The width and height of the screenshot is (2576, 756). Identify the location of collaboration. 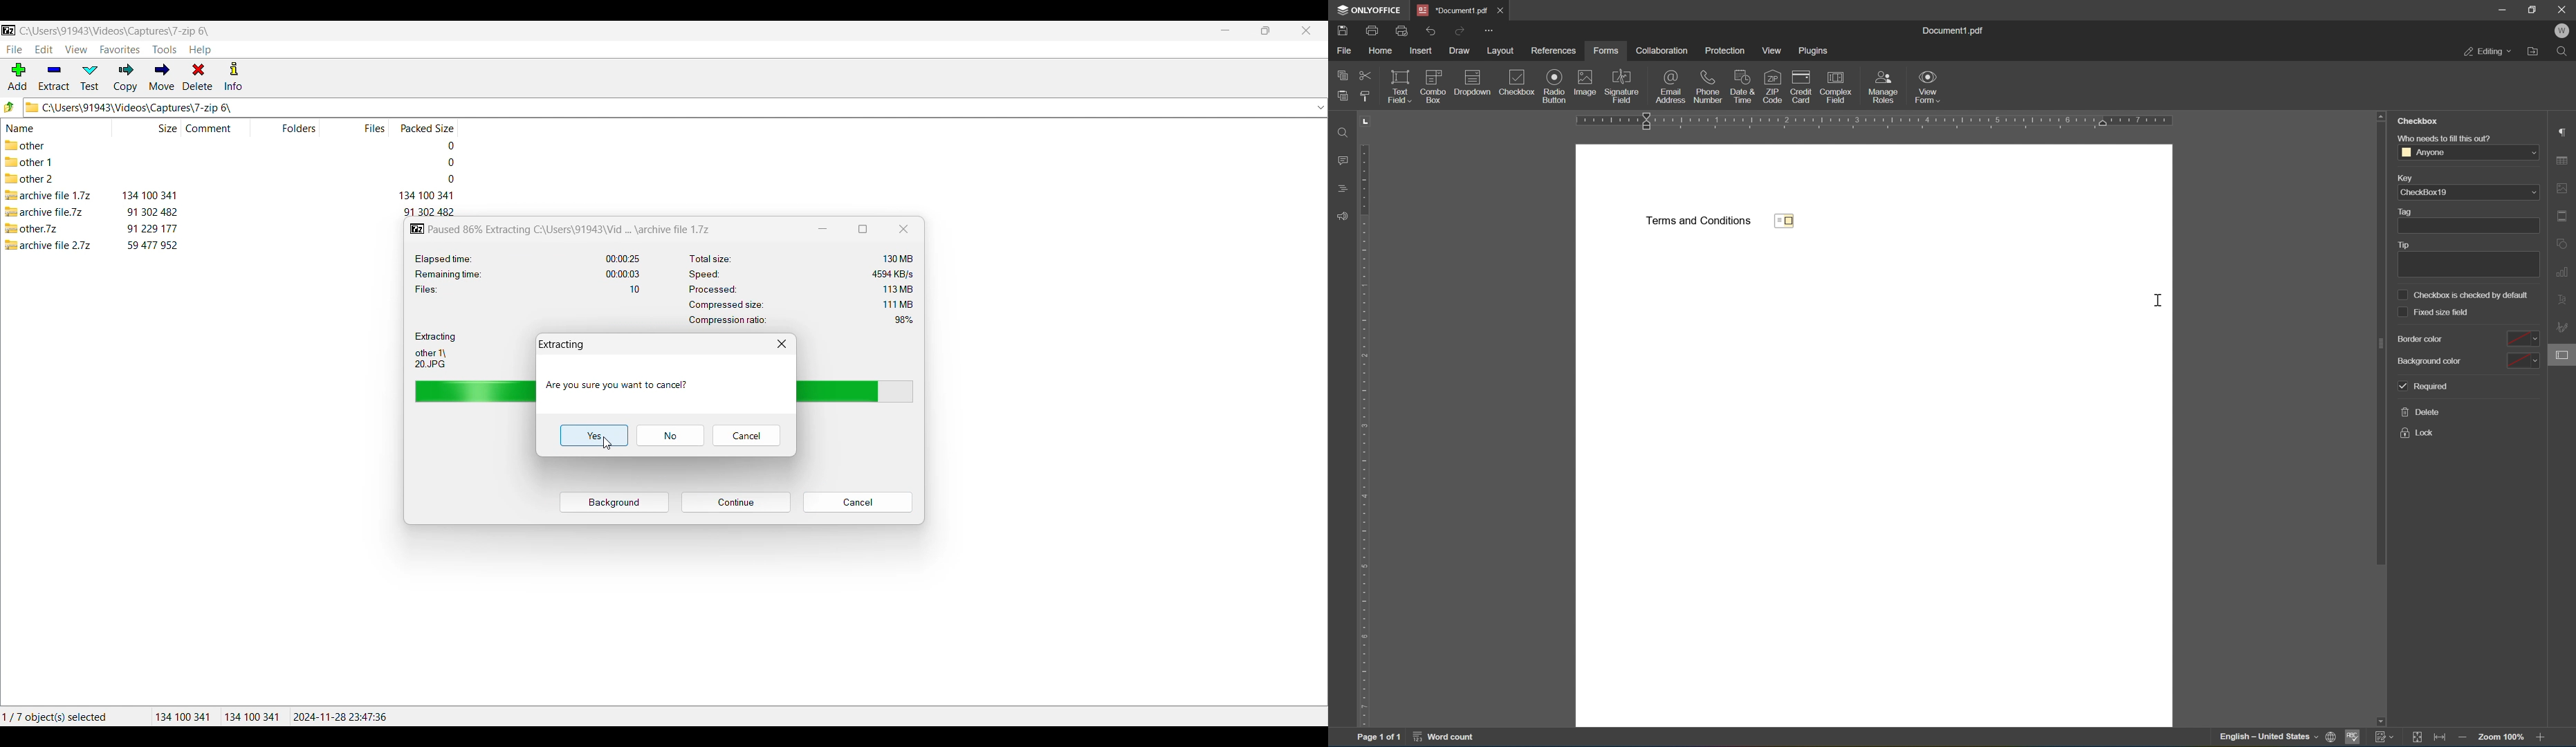
(1661, 50).